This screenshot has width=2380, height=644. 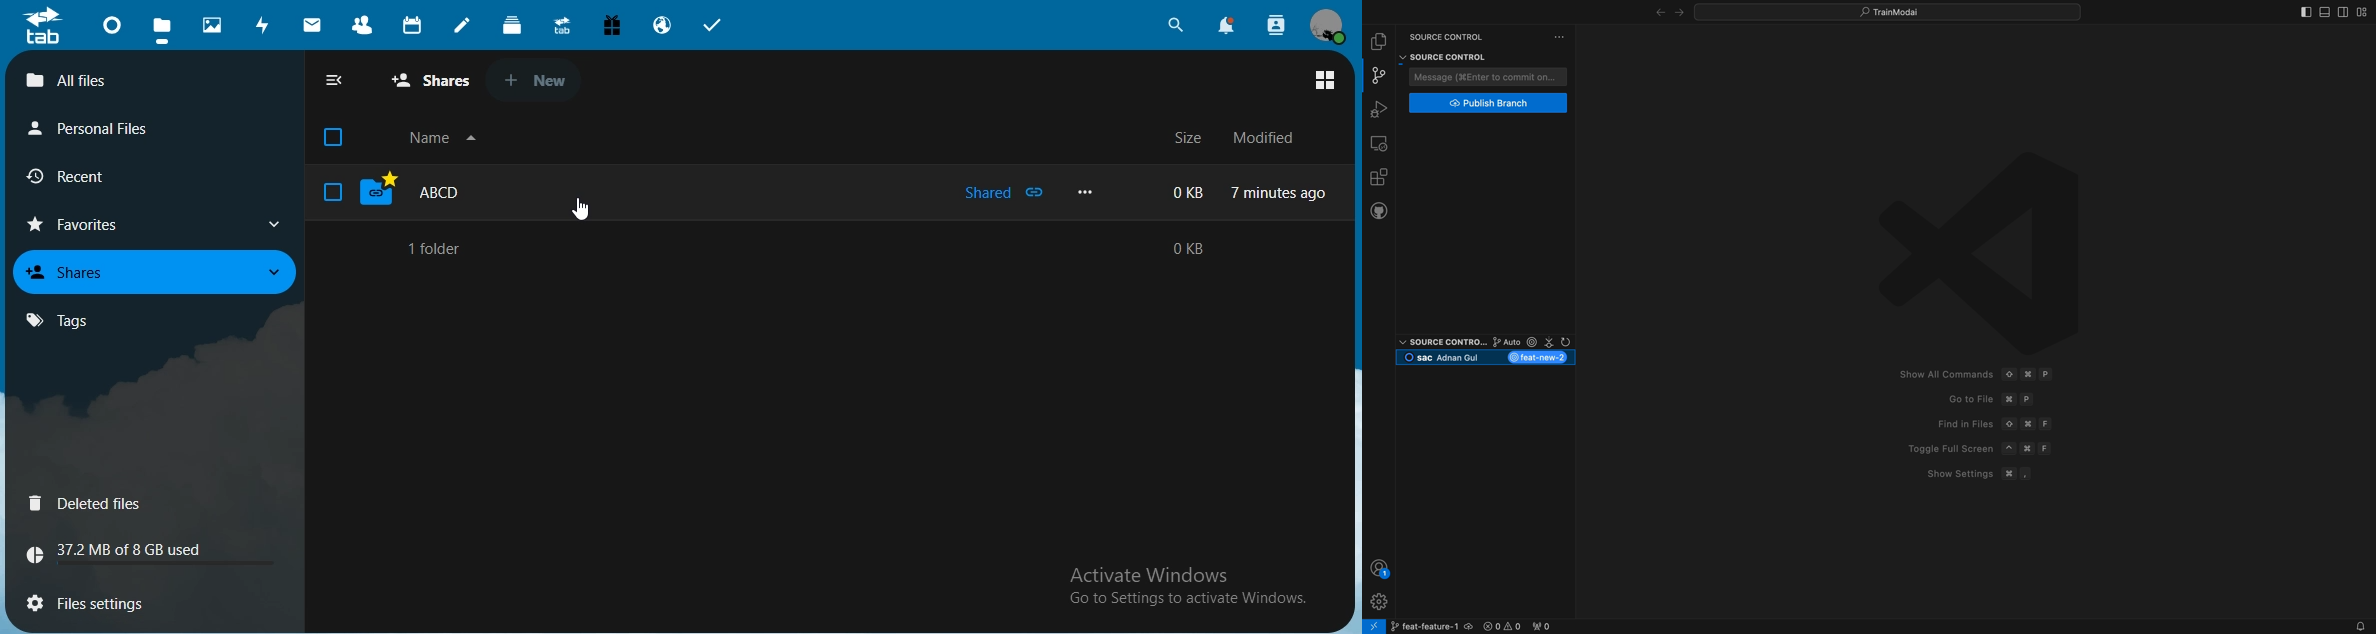 I want to click on layouts, so click(x=2330, y=11).